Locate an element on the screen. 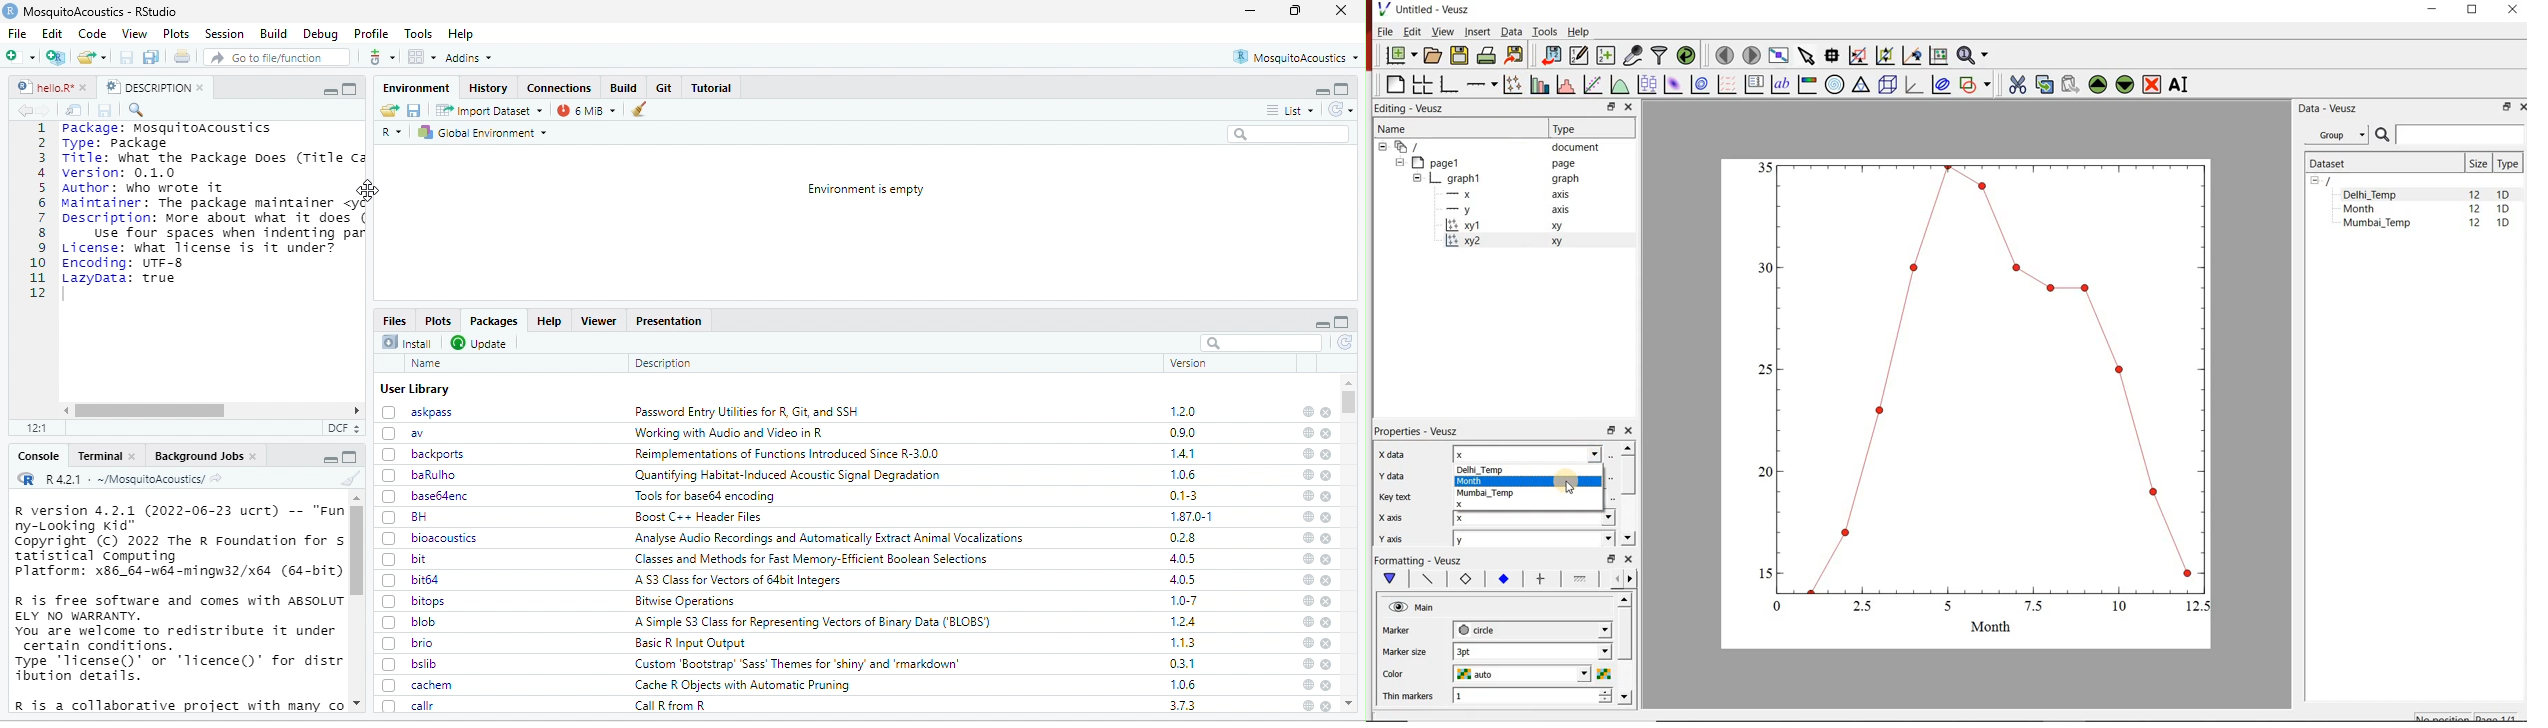  workspace panes is located at coordinates (421, 57).